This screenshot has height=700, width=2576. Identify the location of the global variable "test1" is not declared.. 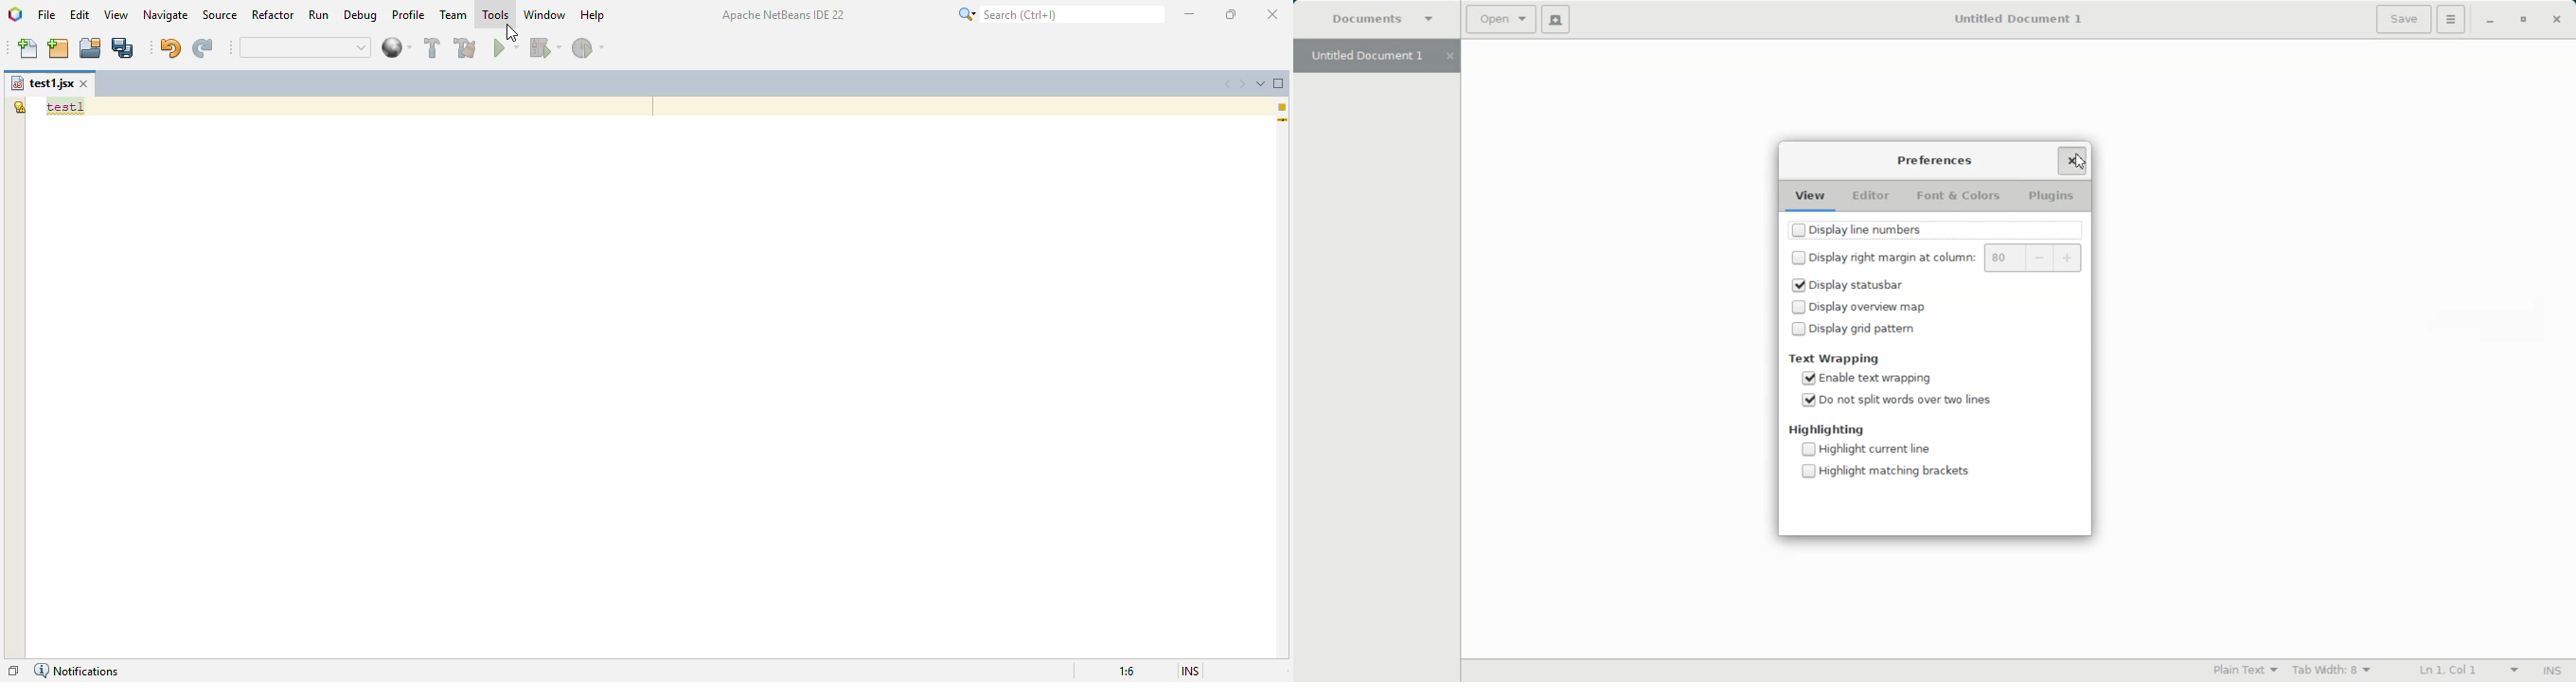
(19, 106).